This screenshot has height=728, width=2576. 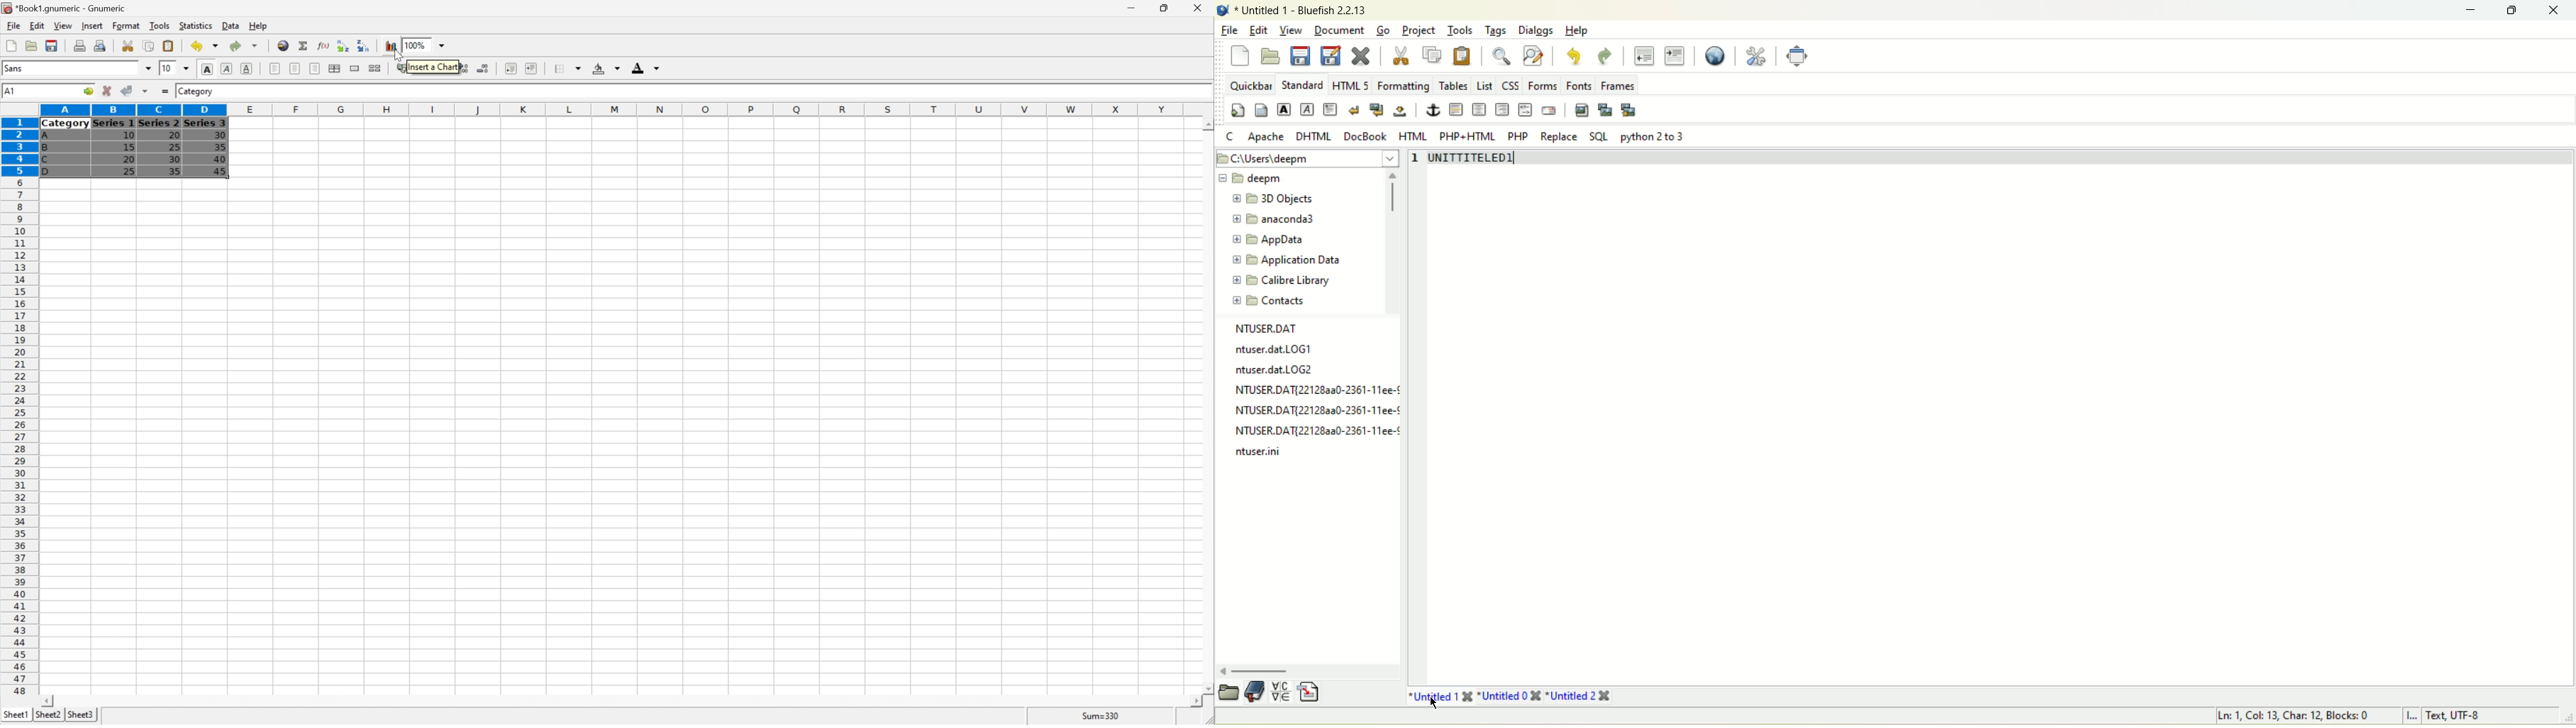 I want to click on Sum=0, so click(x=1103, y=718).